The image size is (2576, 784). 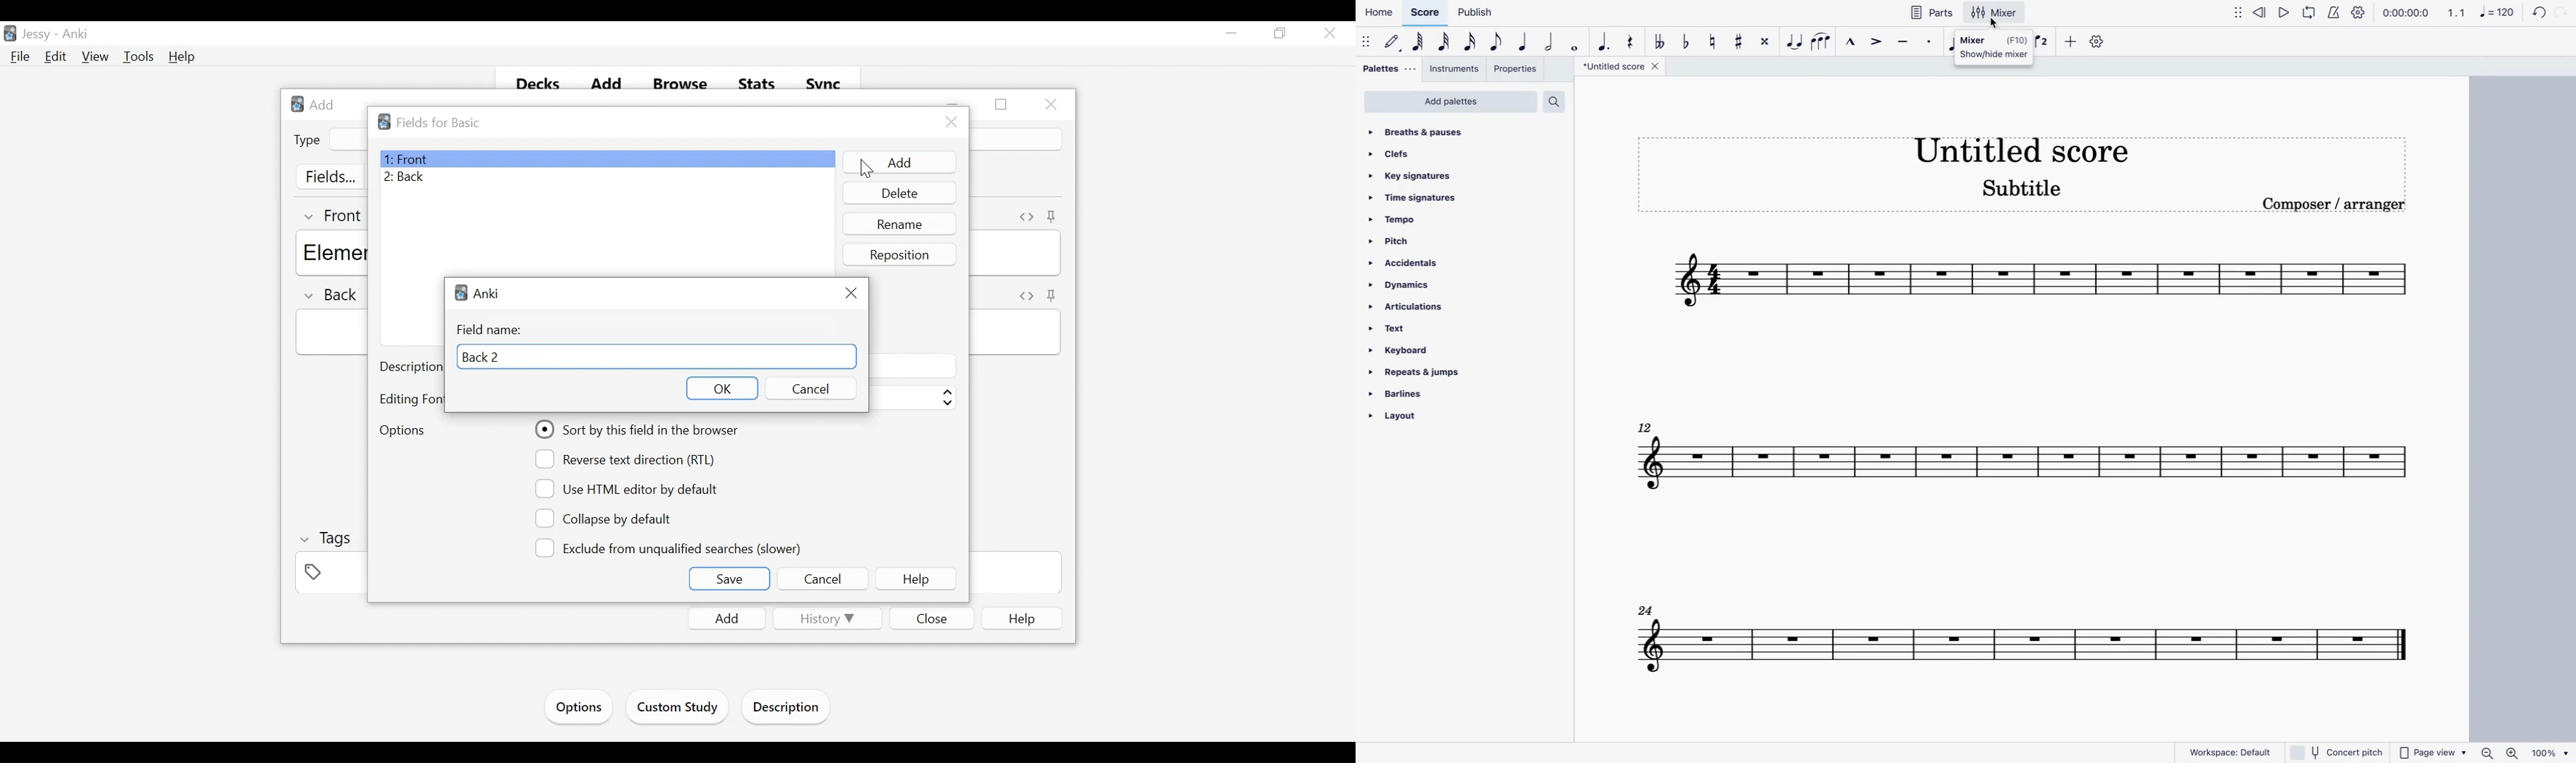 What do you see at coordinates (2481, 12) in the screenshot?
I see `scale` at bounding box center [2481, 12].